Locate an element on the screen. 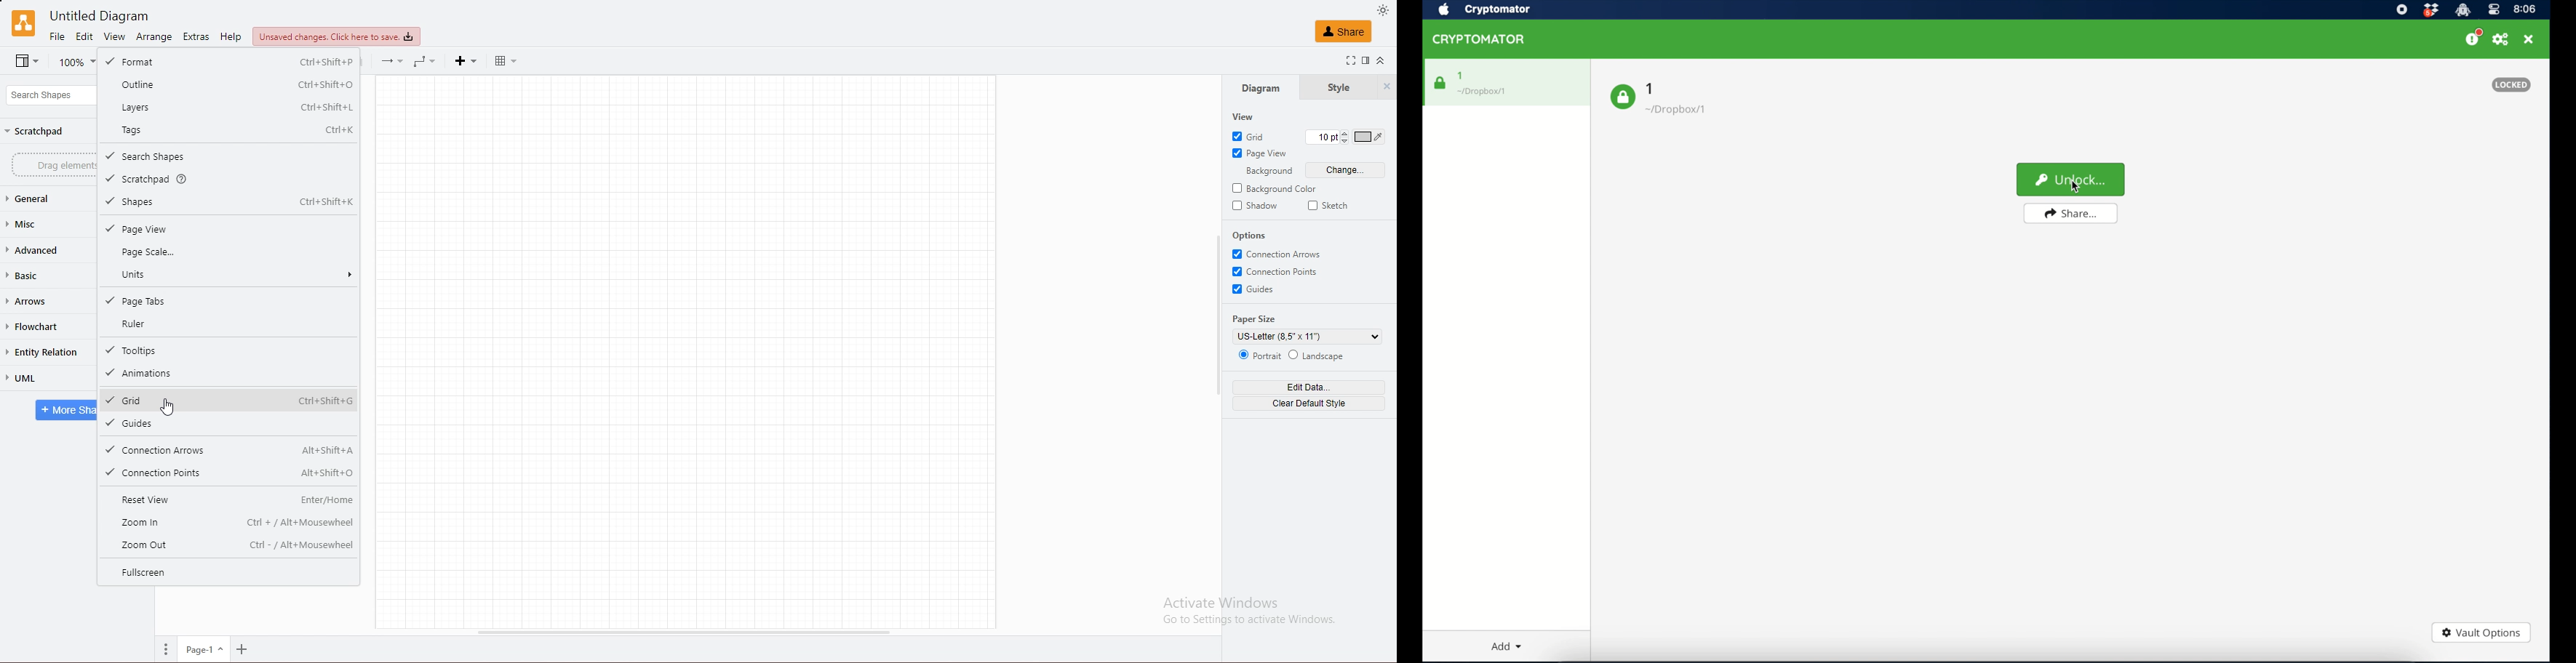 This screenshot has height=672, width=2576. waypoint is located at coordinates (426, 62).